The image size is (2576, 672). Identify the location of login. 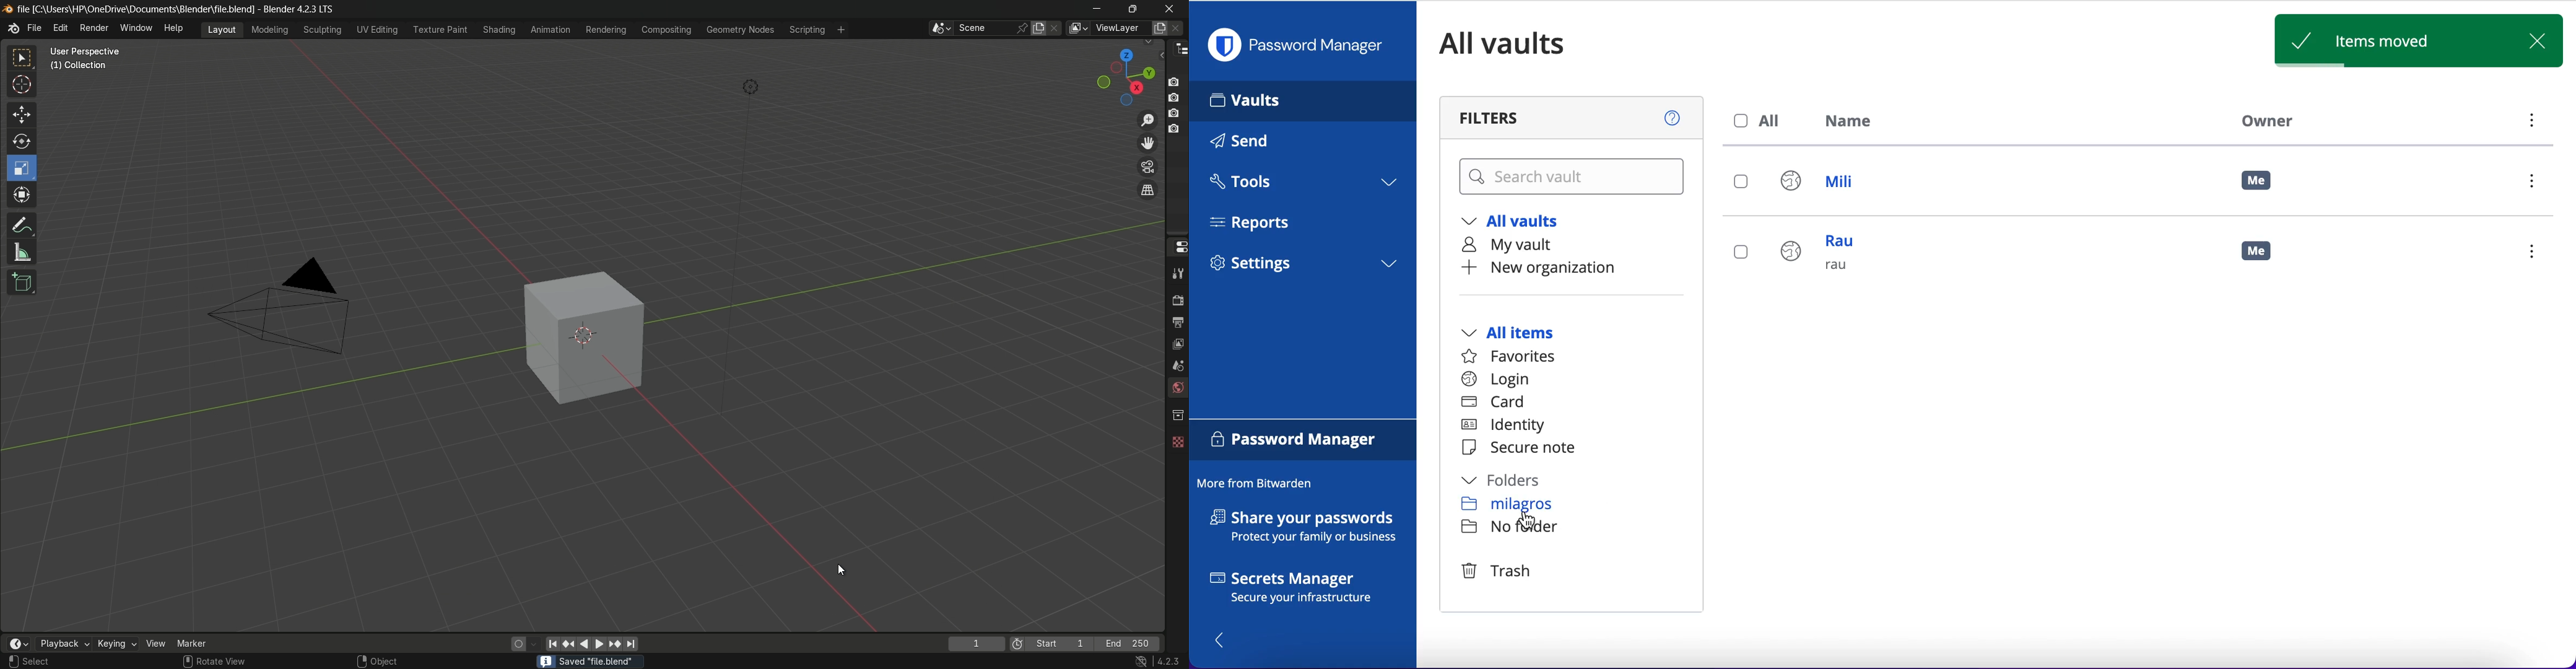
(1496, 379).